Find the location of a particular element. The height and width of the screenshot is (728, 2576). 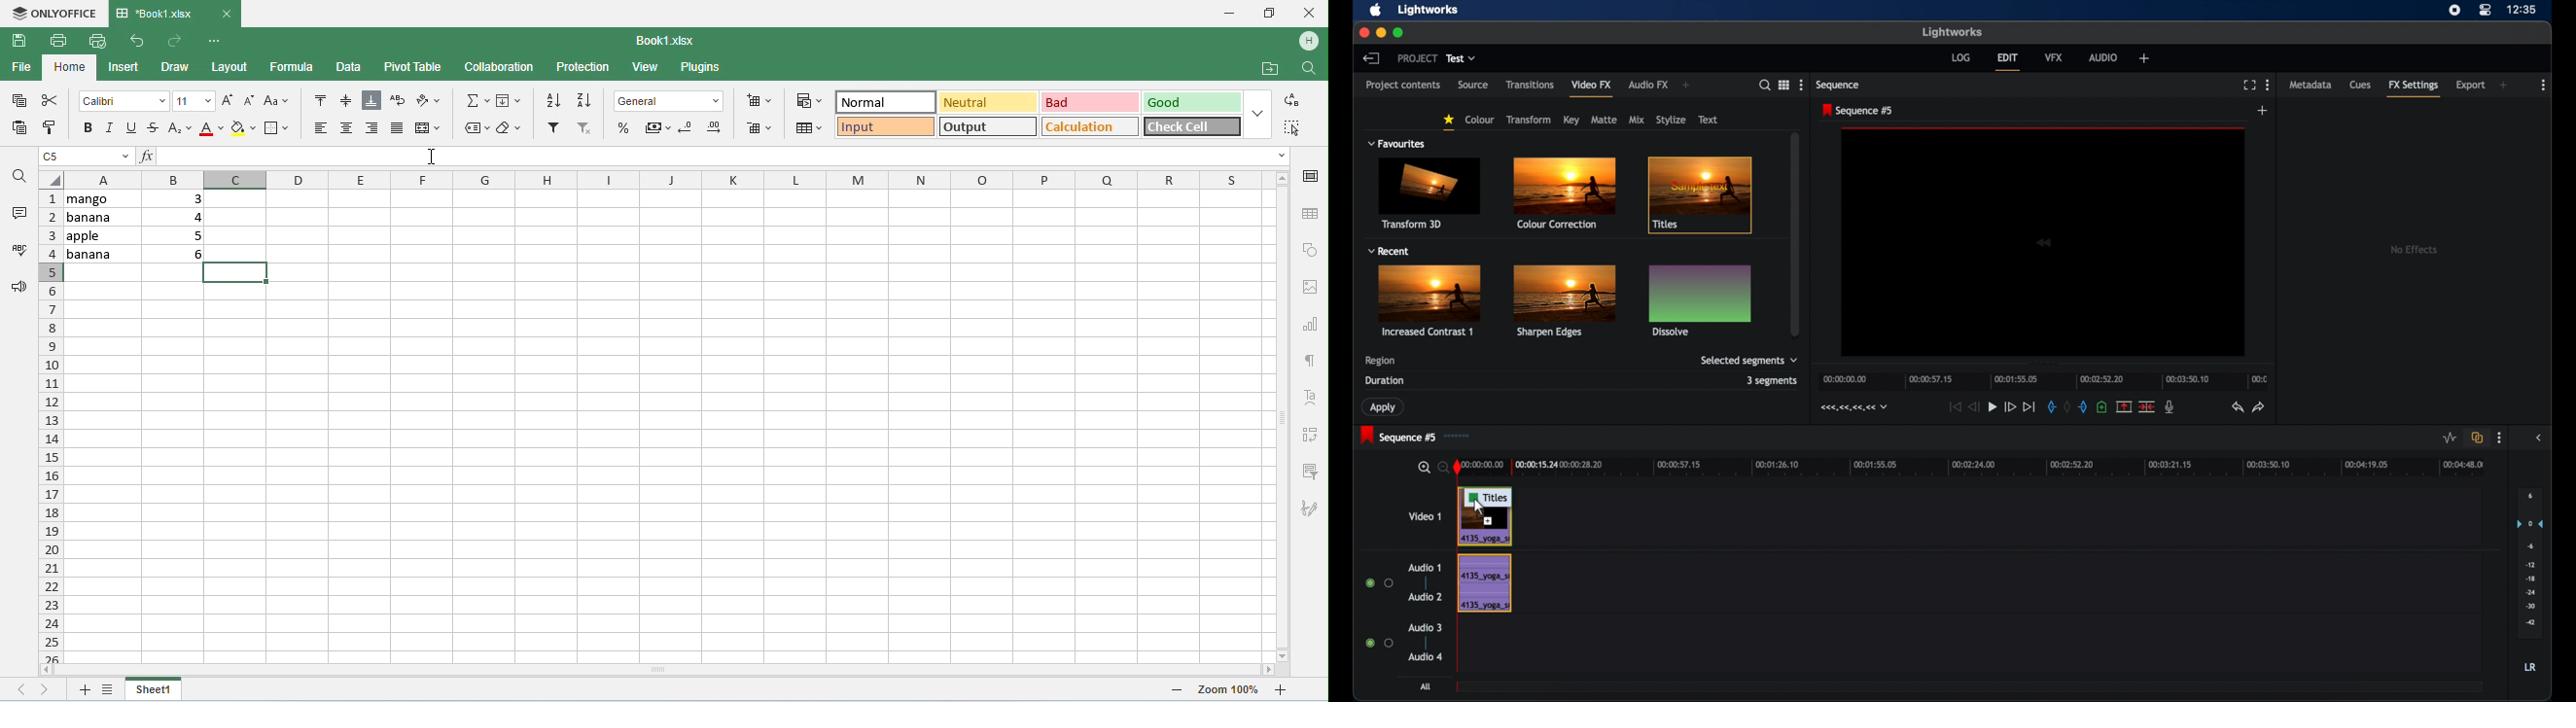

increase decimal is located at coordinates (714, 127).